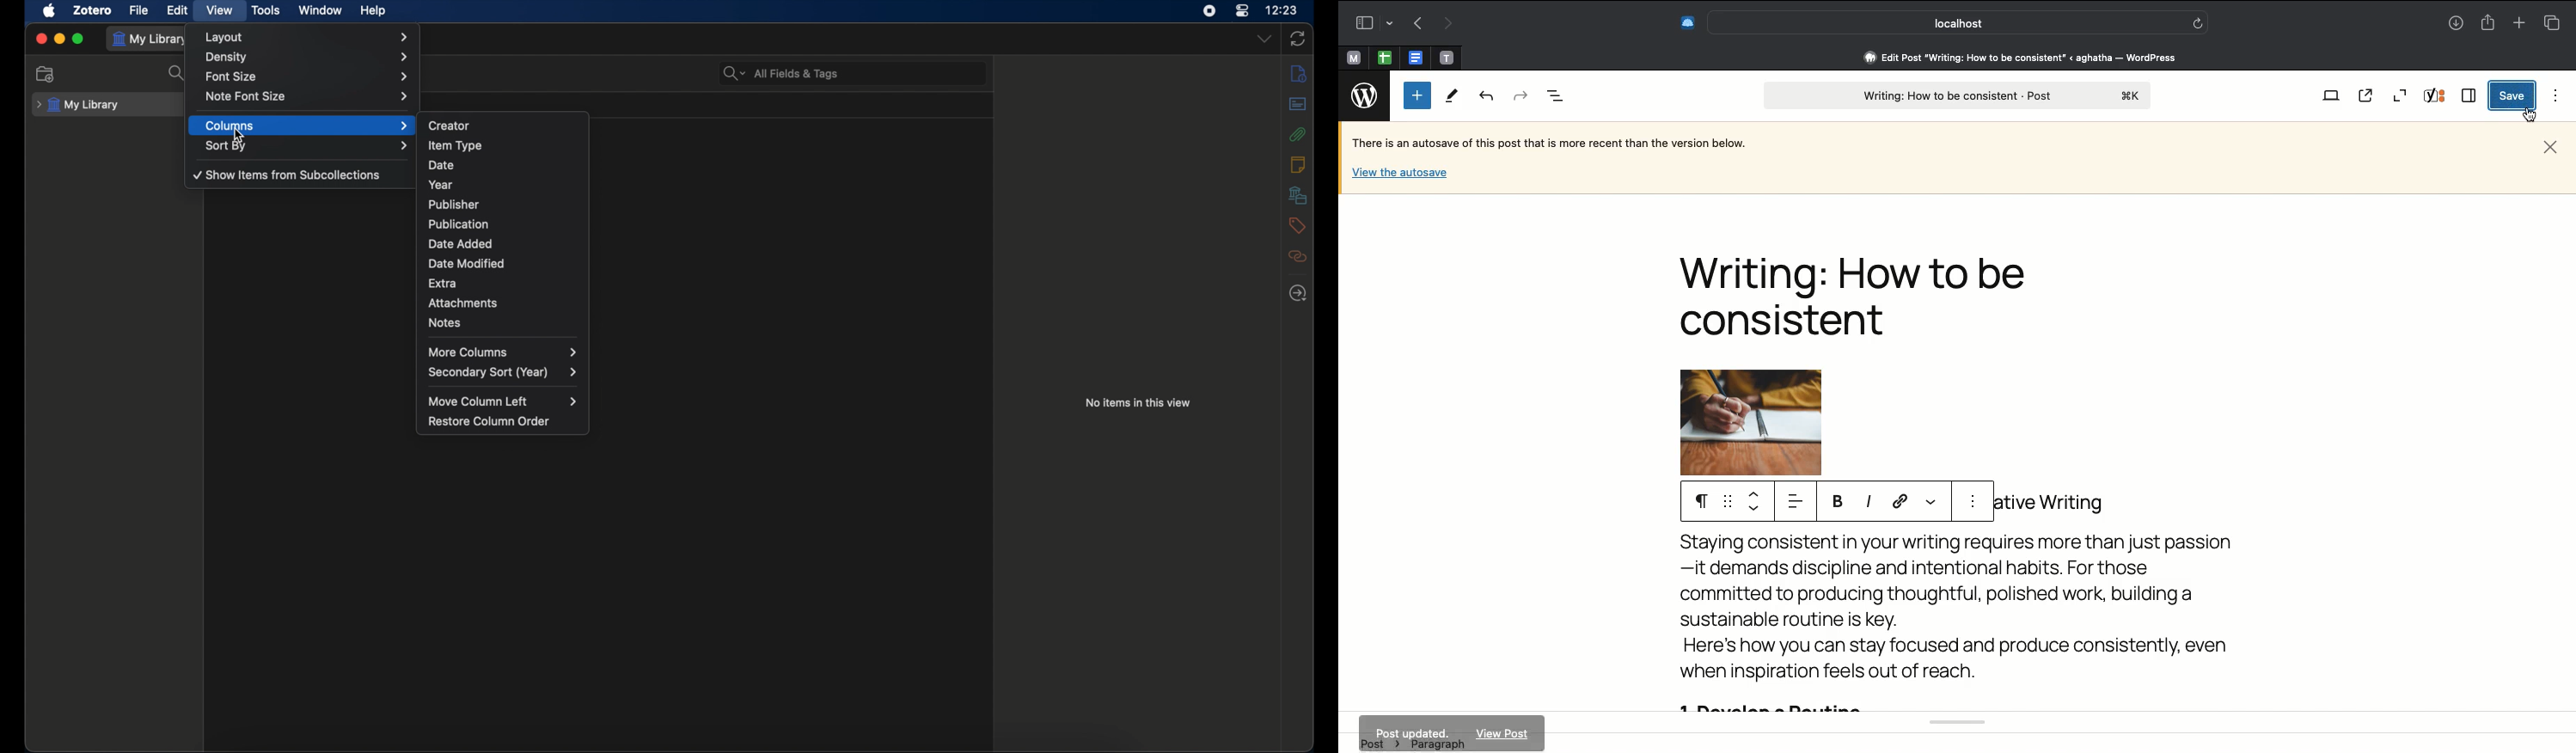  Describe the element at coordinates (1453, 97) in the screenshot. I see `Tools` at that location.